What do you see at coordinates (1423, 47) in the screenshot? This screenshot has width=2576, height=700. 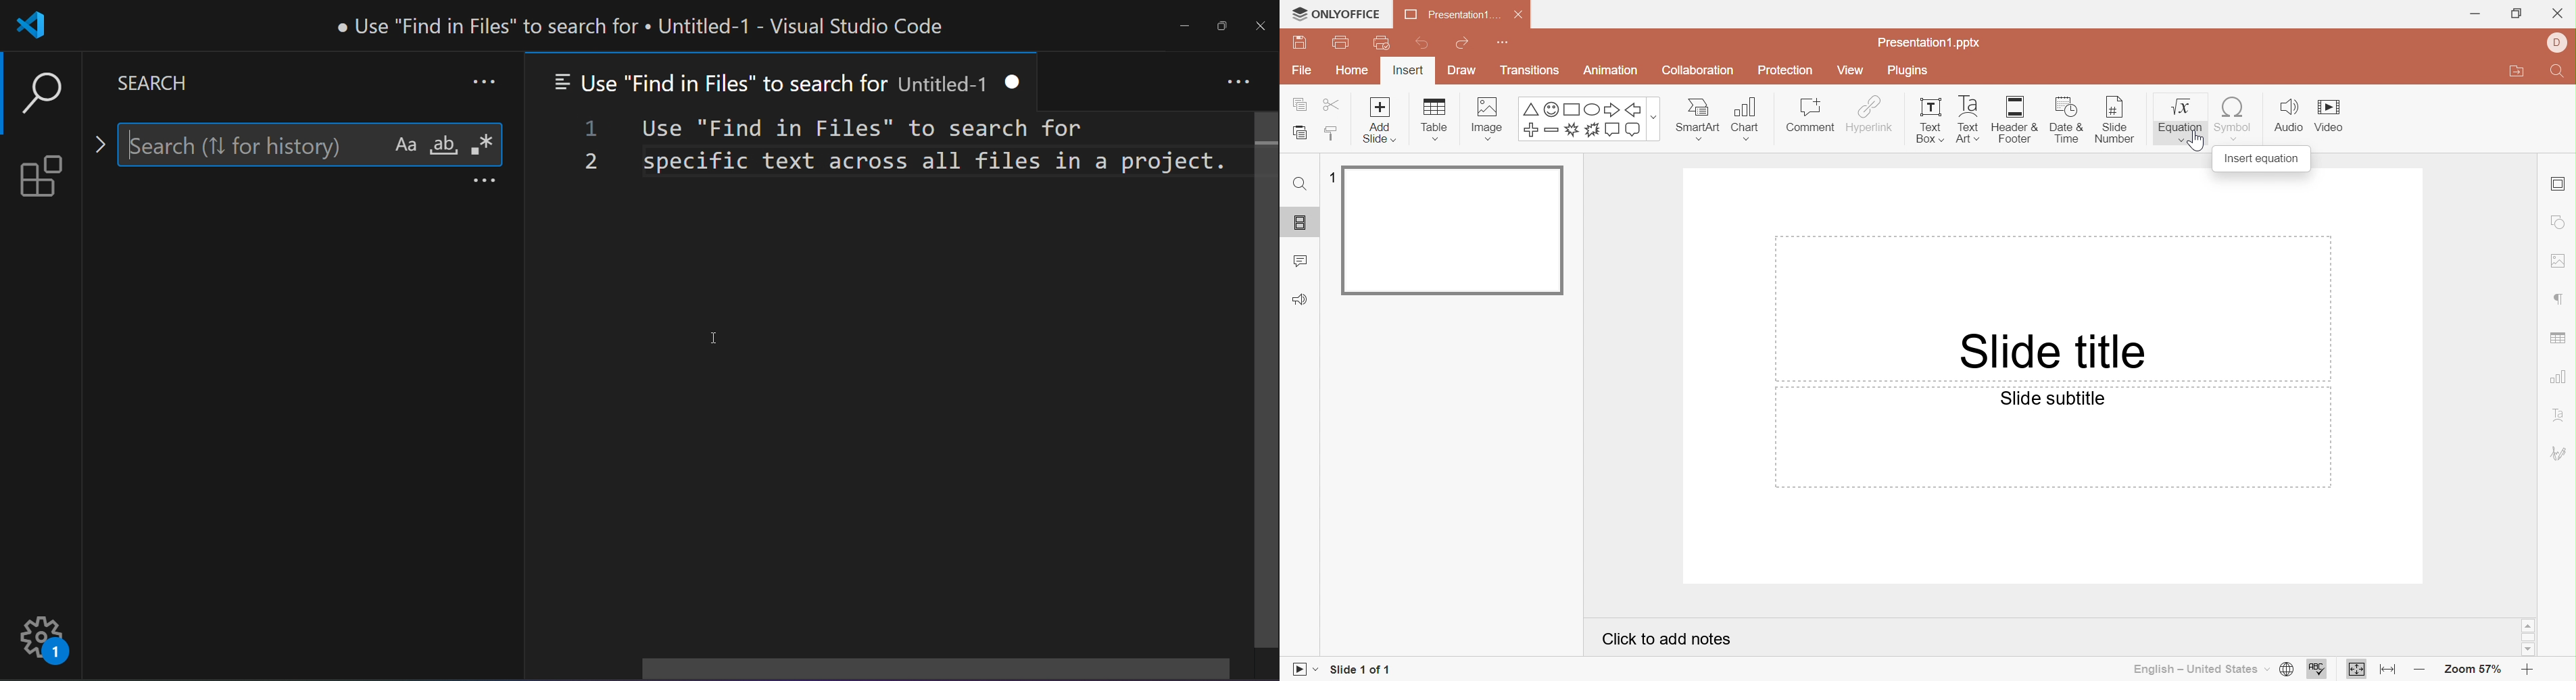 I see `Undo` at bounding box center [1423, 47].